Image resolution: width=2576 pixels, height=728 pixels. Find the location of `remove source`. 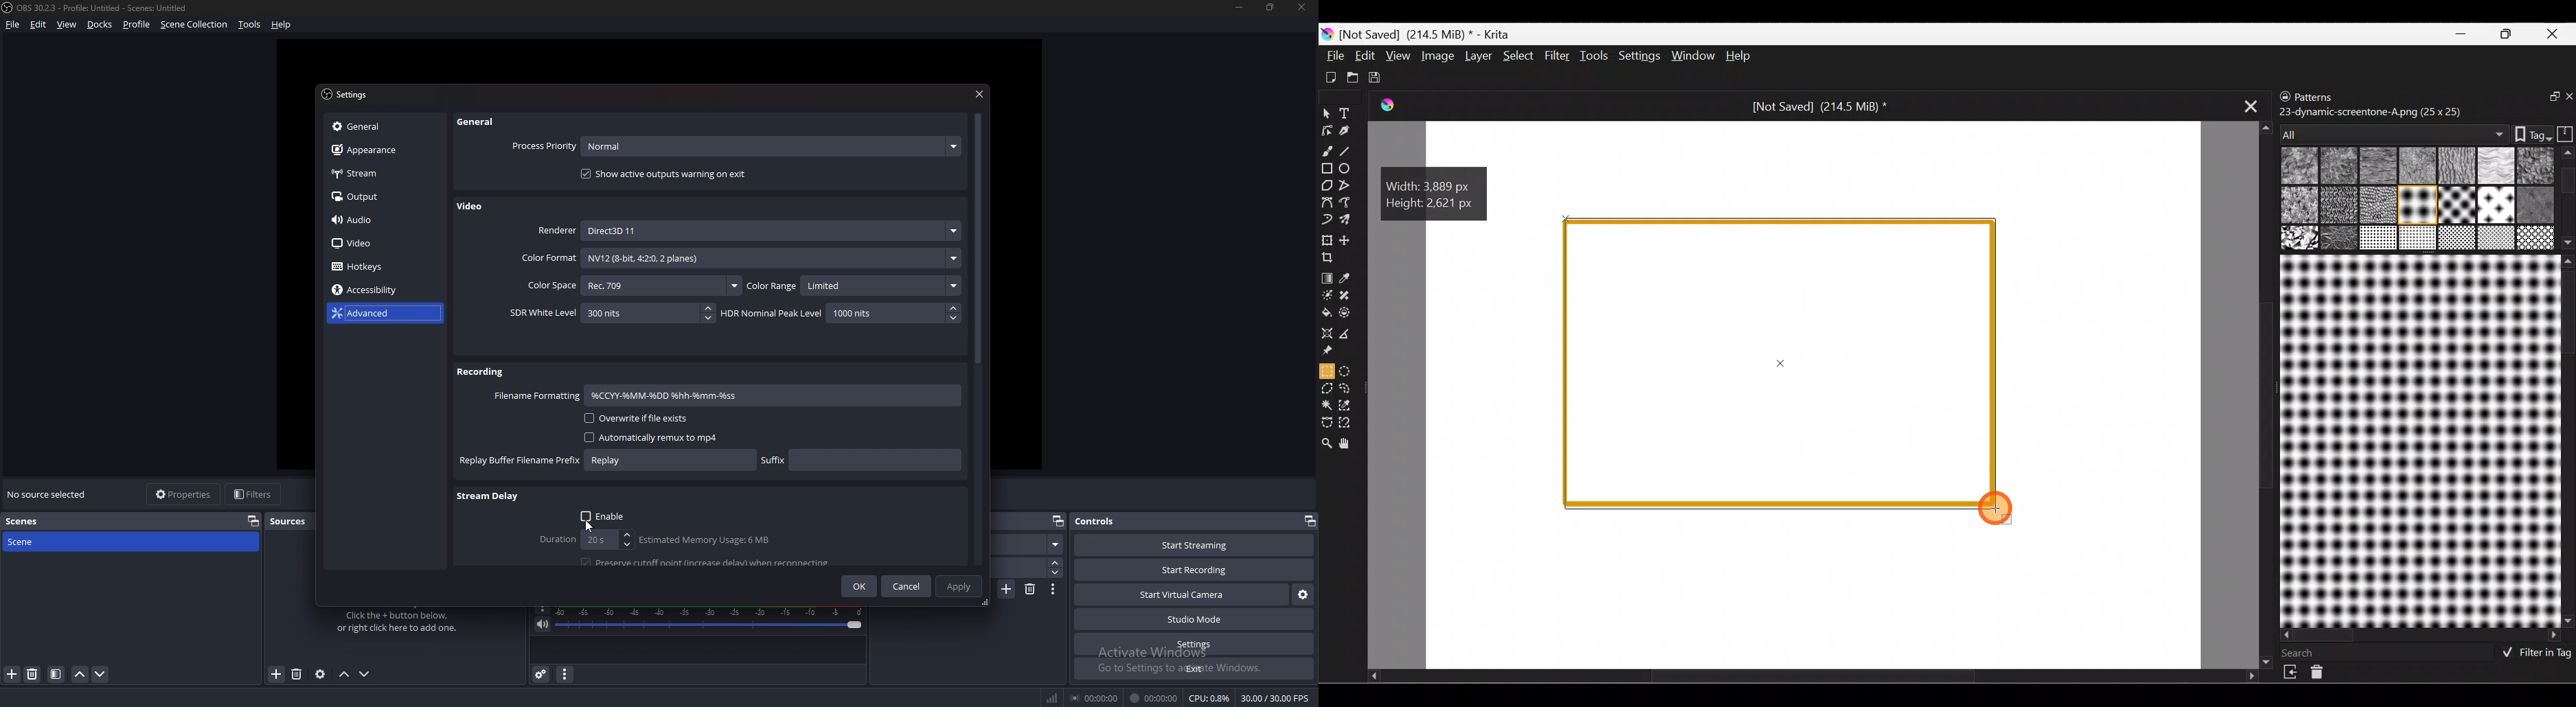

remove source is located at coordinates (297, 674).